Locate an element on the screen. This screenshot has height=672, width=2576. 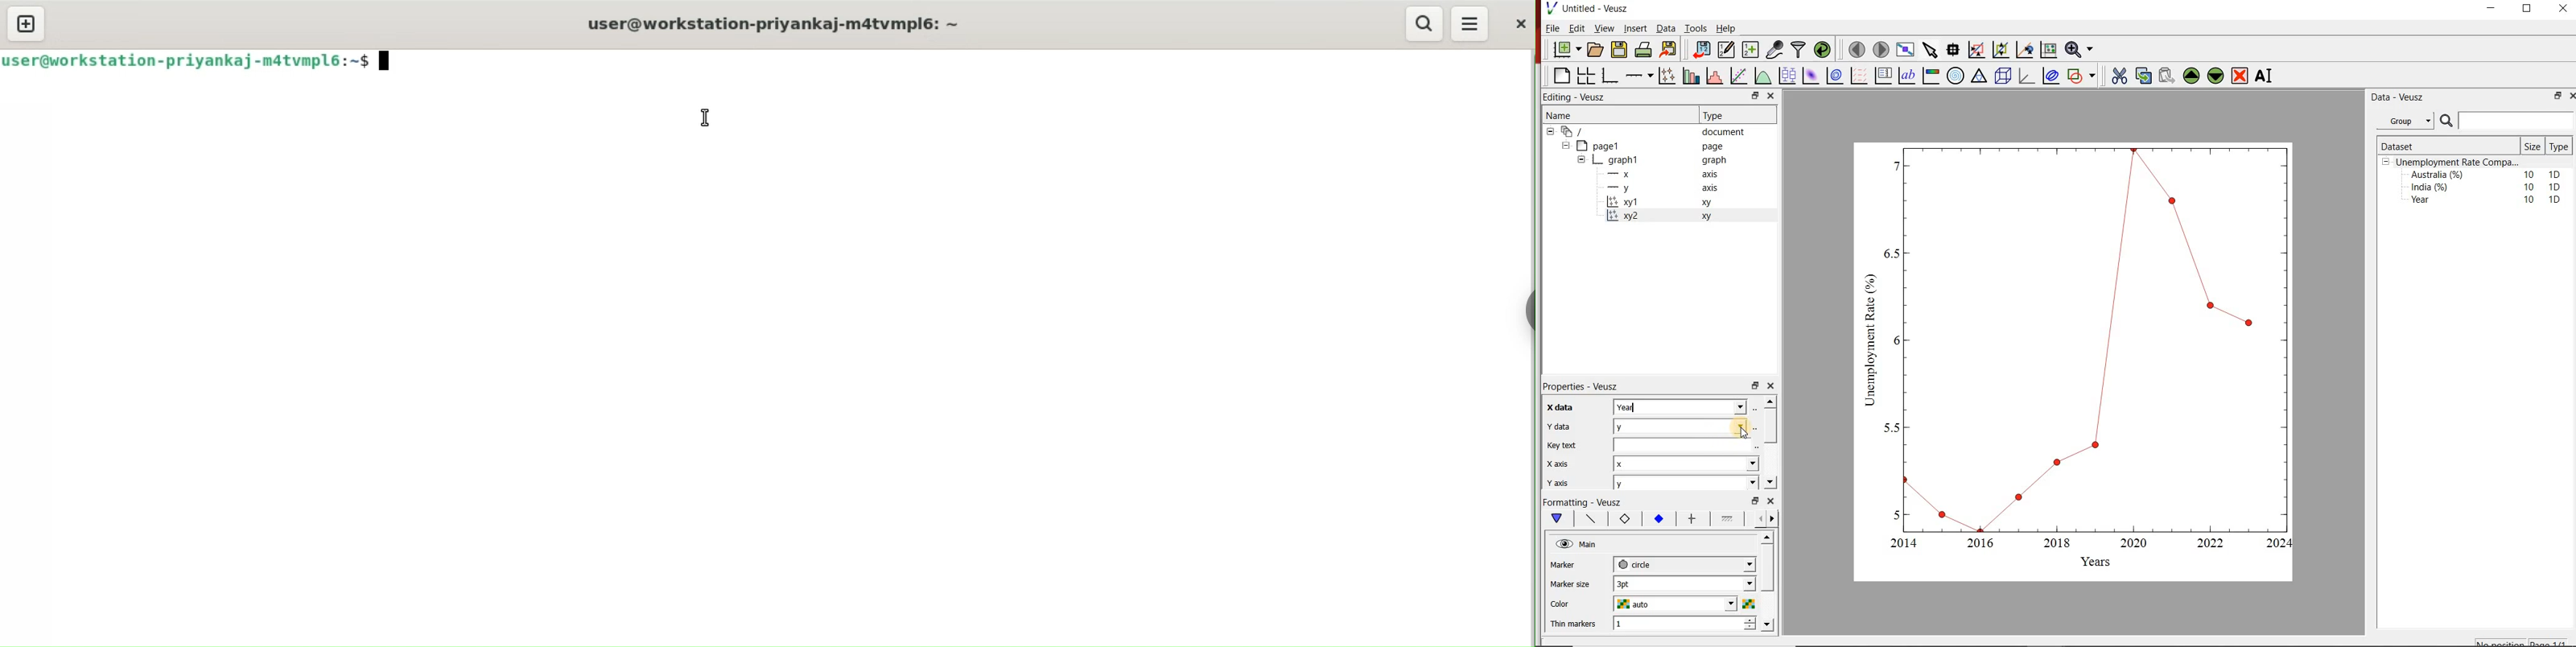
user@workstation-priyankaj-m4tvmpl6:~$ is located at coordinates (193, 60).